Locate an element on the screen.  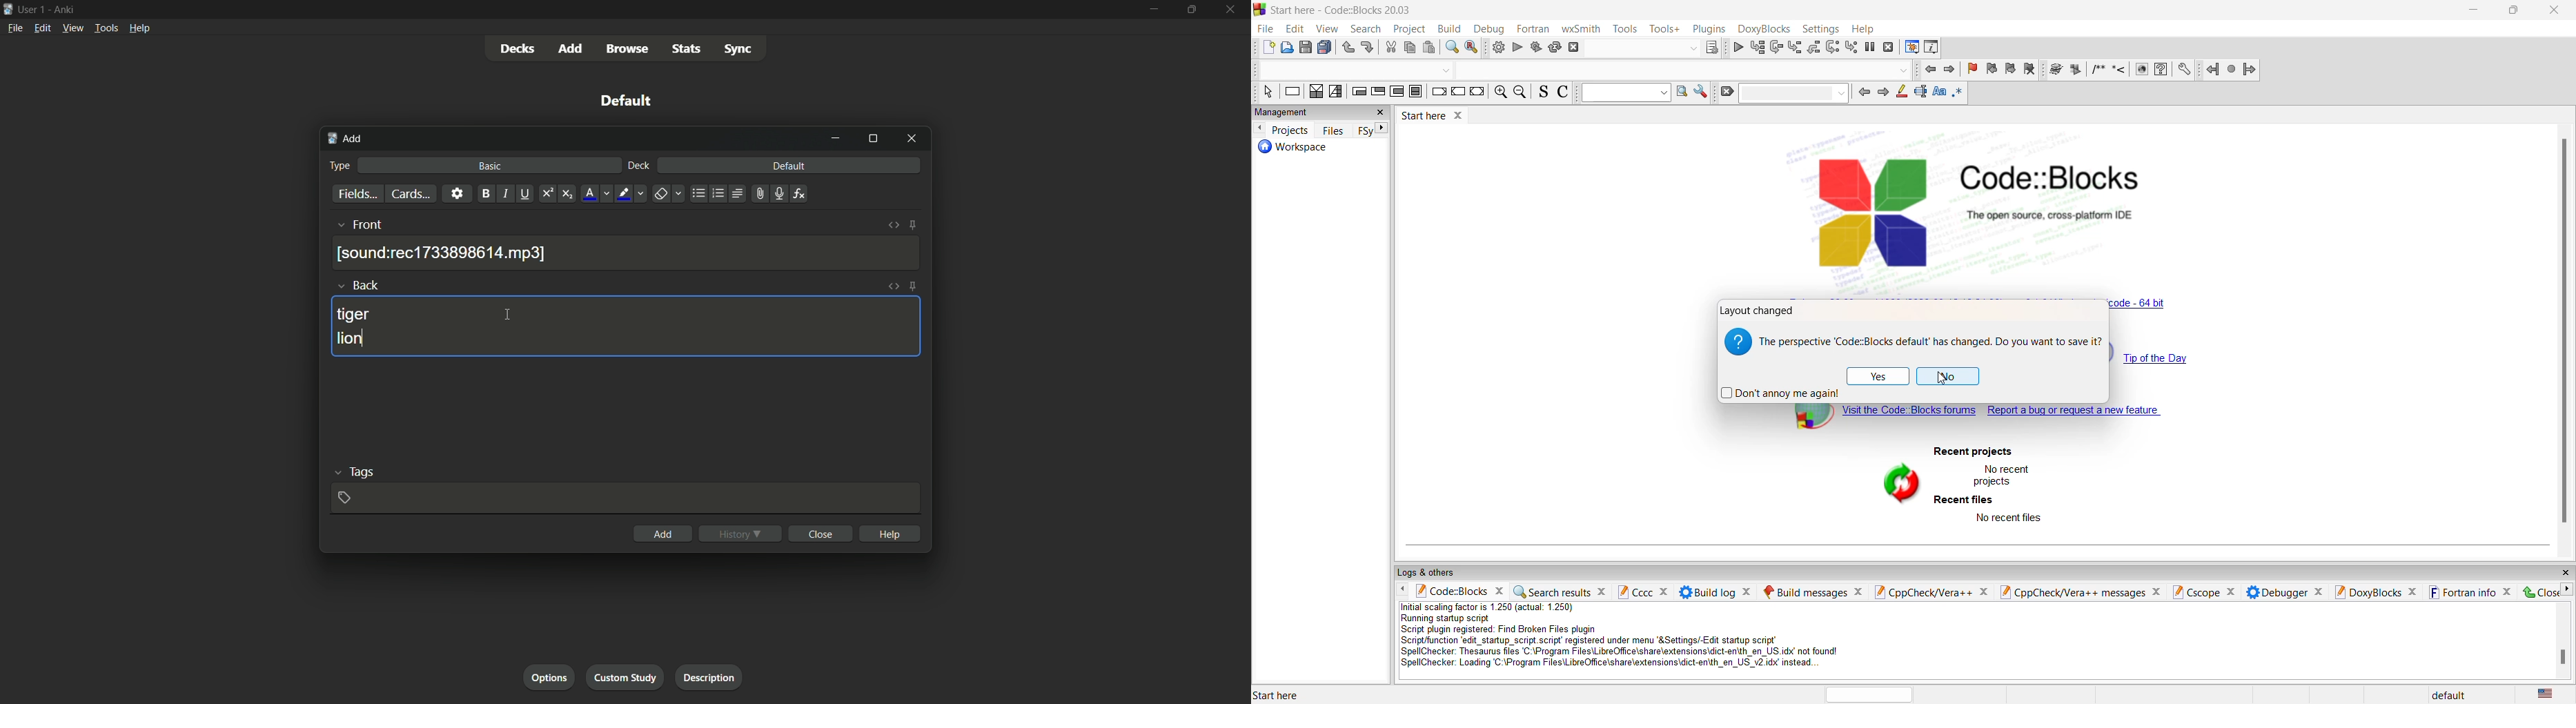
comments is located at coordinates (2097, 69).